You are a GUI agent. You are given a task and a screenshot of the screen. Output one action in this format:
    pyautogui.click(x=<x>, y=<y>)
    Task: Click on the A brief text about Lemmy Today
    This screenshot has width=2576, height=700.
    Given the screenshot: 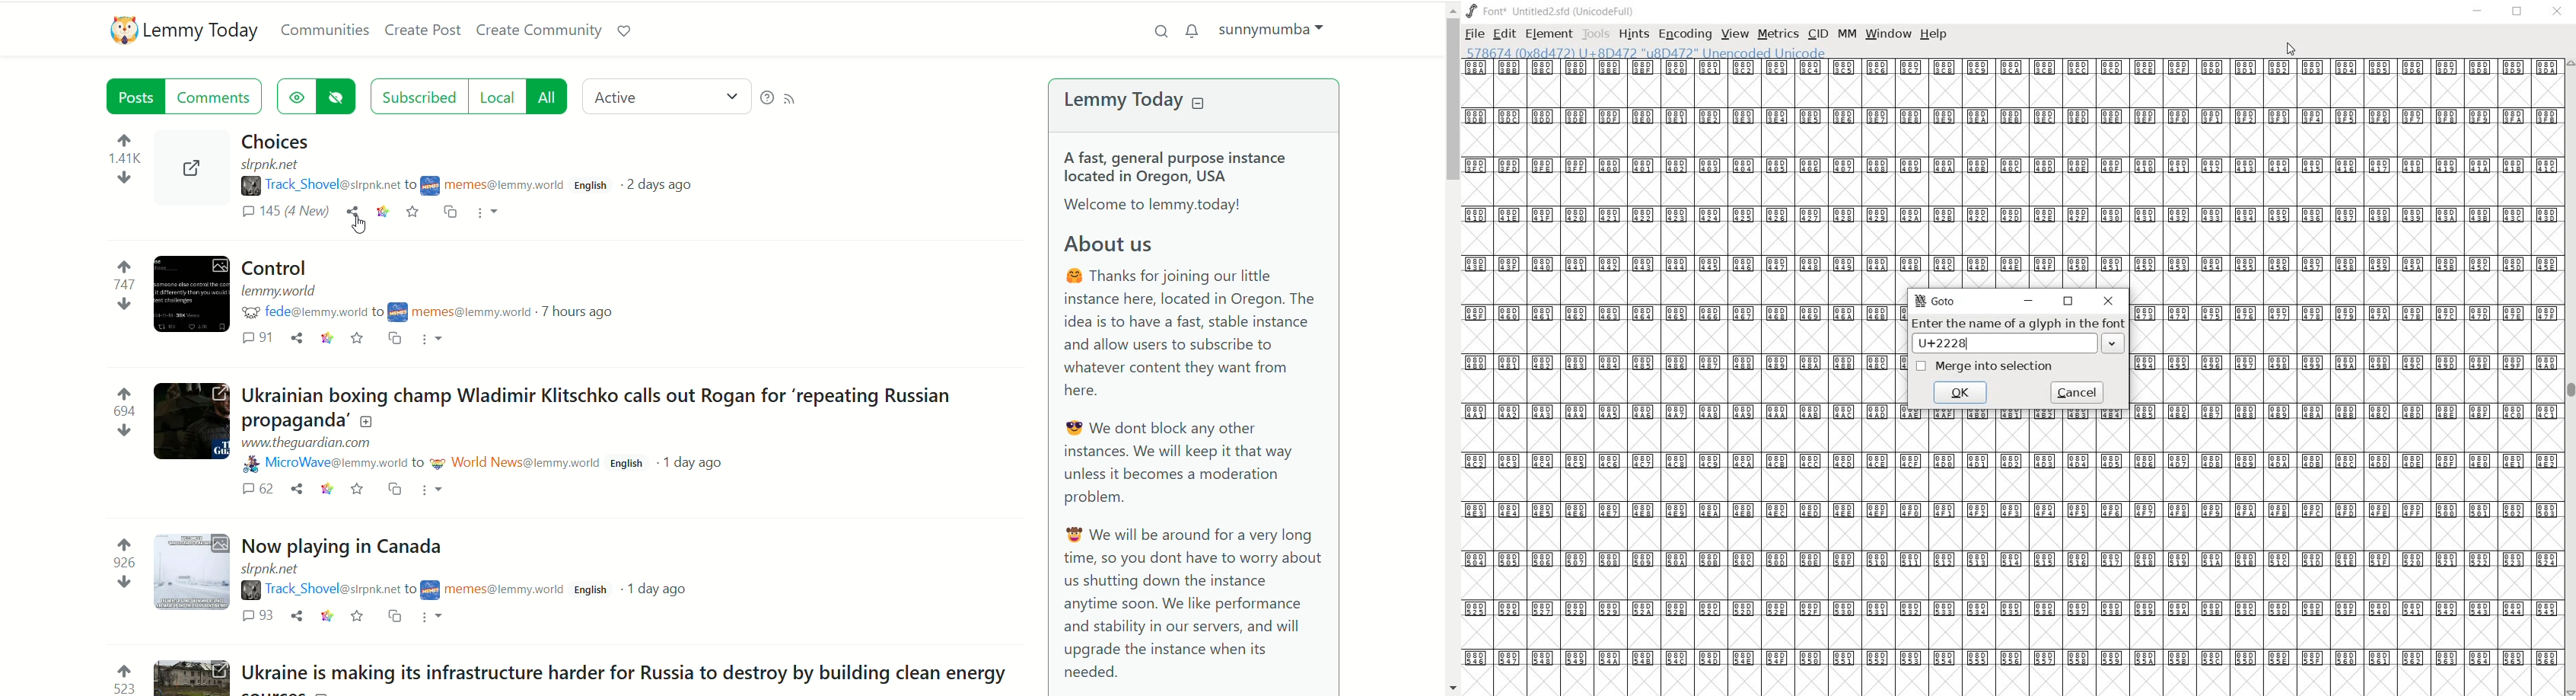 What is the action you would take?
    pyautogui.click(x=1202, y=414)
    